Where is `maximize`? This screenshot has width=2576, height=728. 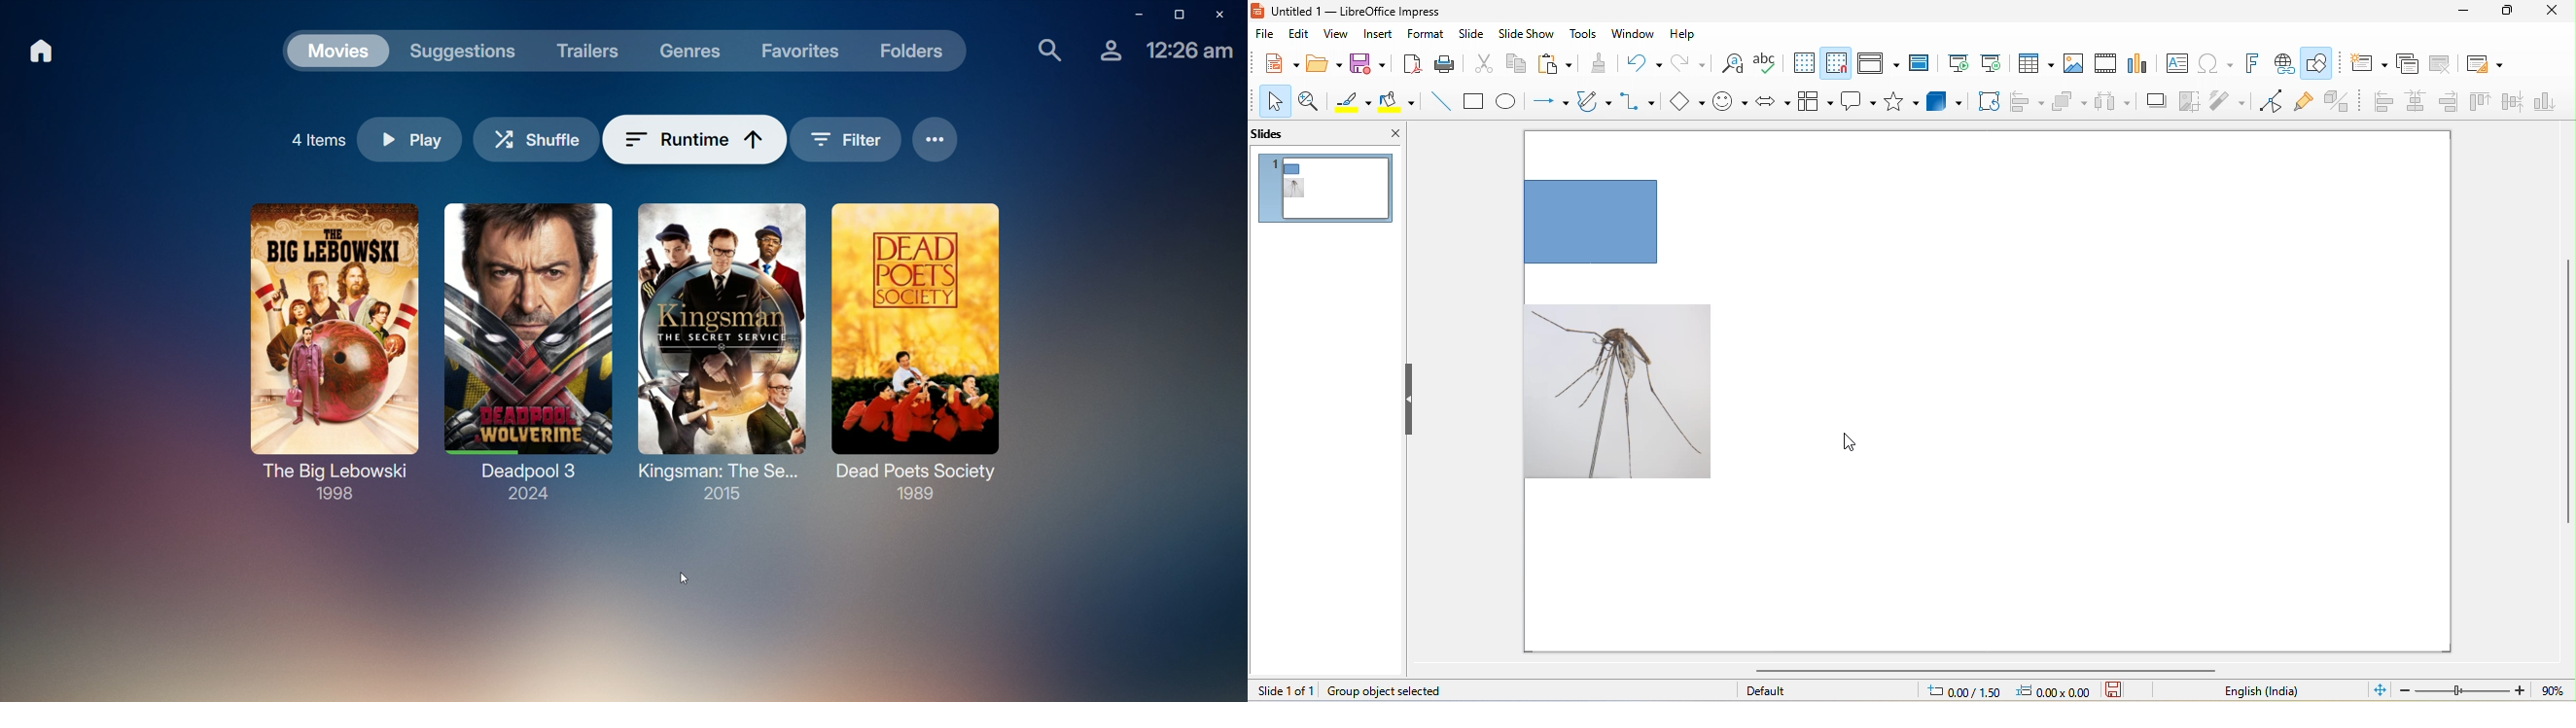
maximize is located at coordinates (2506, 12).